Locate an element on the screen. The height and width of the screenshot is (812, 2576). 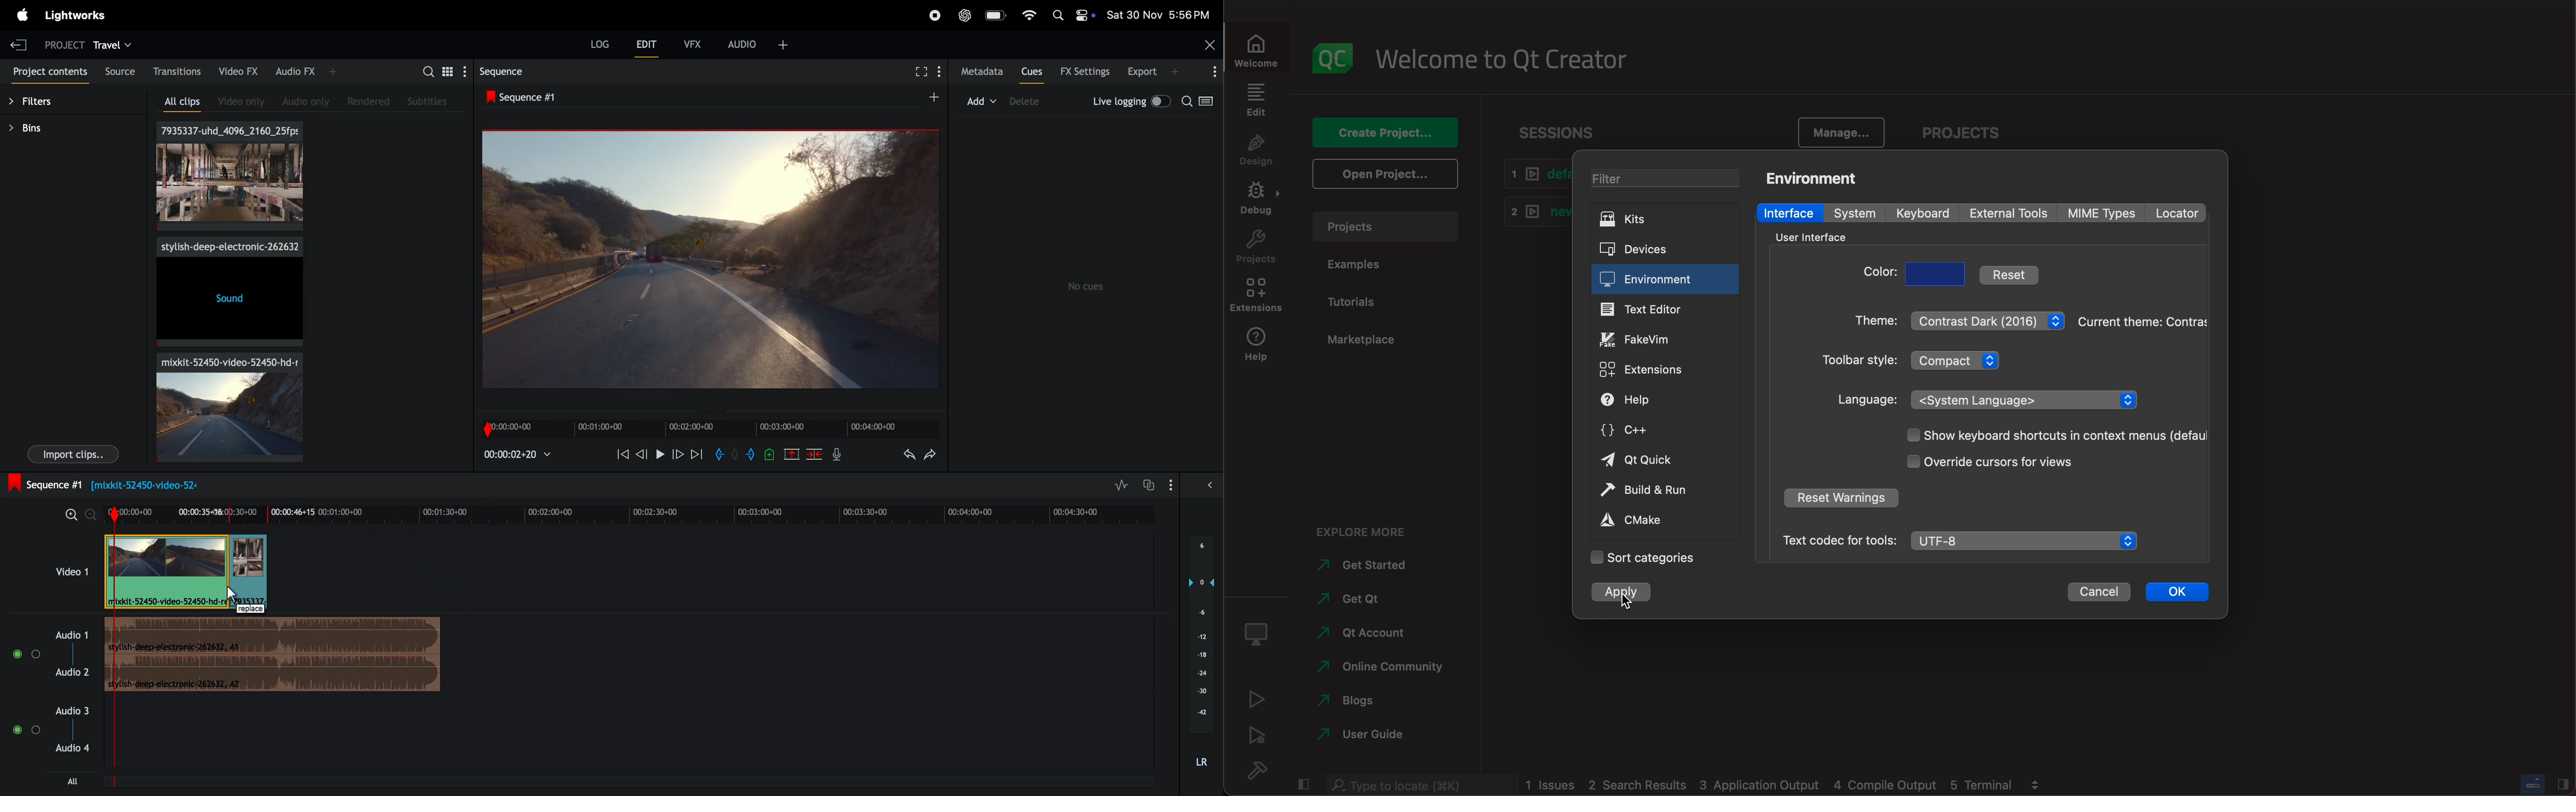
apple widgets is located at coordinates (1072, 15).